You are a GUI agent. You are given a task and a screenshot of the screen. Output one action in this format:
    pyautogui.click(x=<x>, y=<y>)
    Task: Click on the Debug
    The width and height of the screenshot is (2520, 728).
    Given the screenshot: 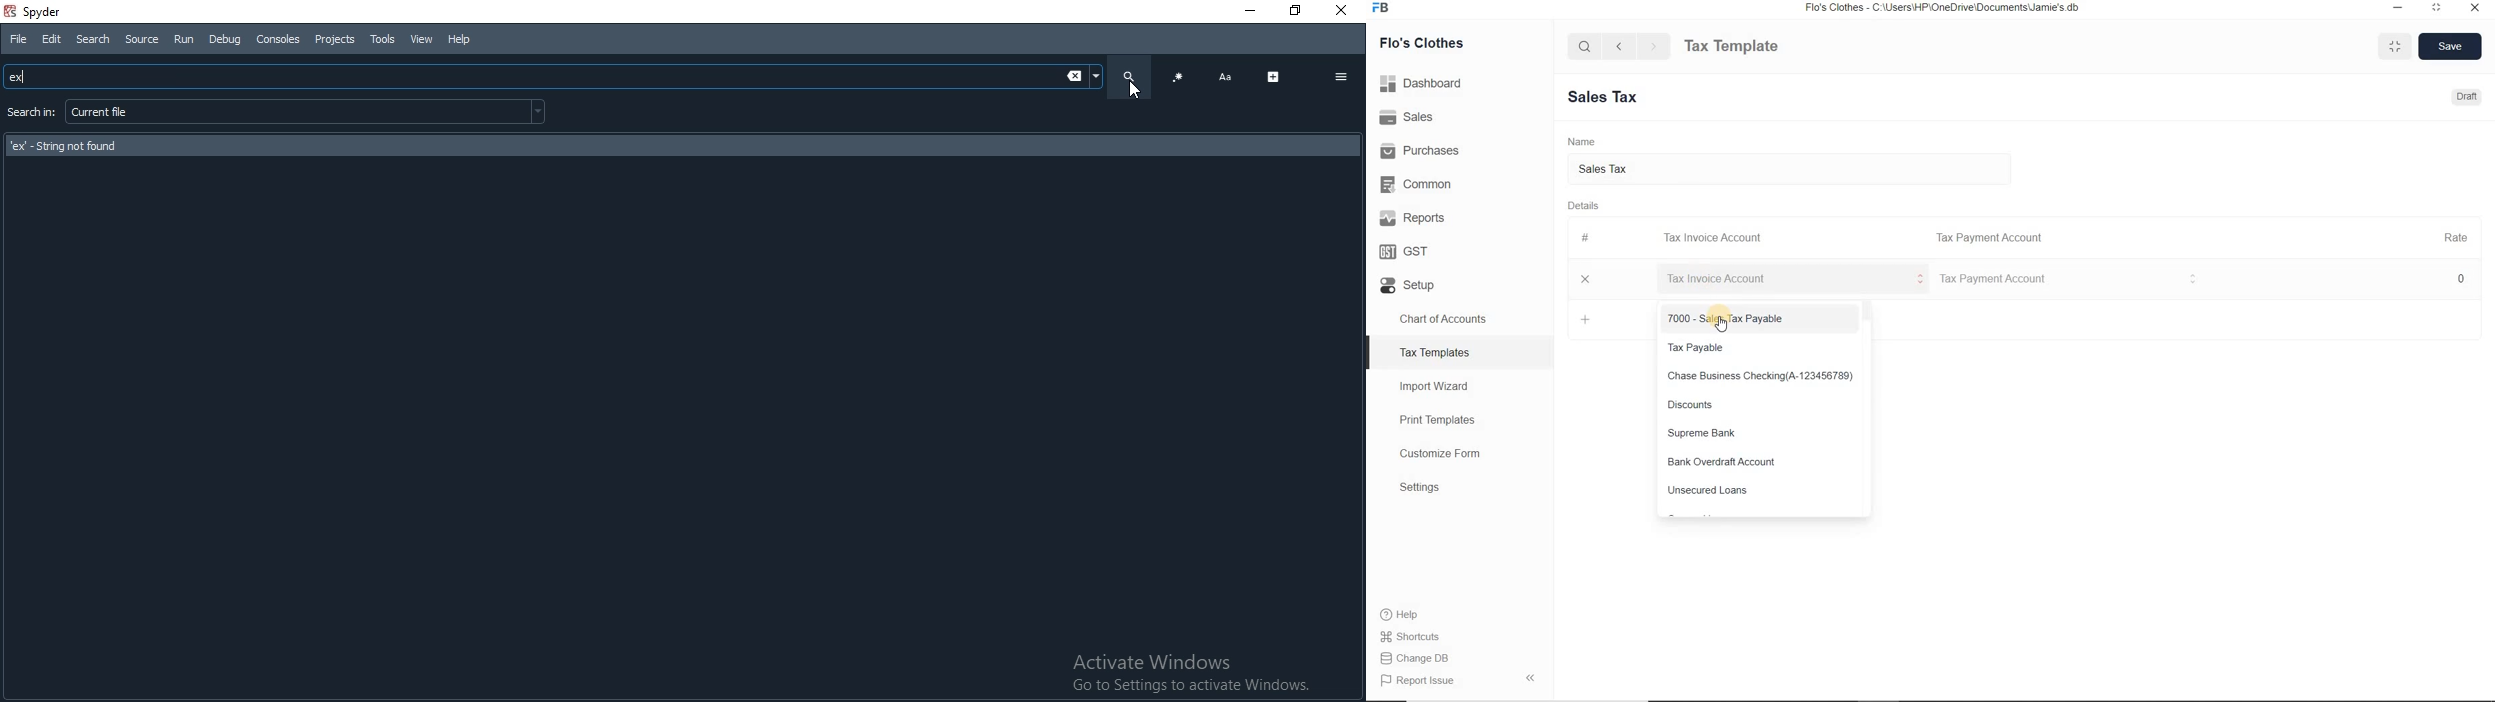 What is the action you would take?
    pyautogui.click(x=222, y=39)
    